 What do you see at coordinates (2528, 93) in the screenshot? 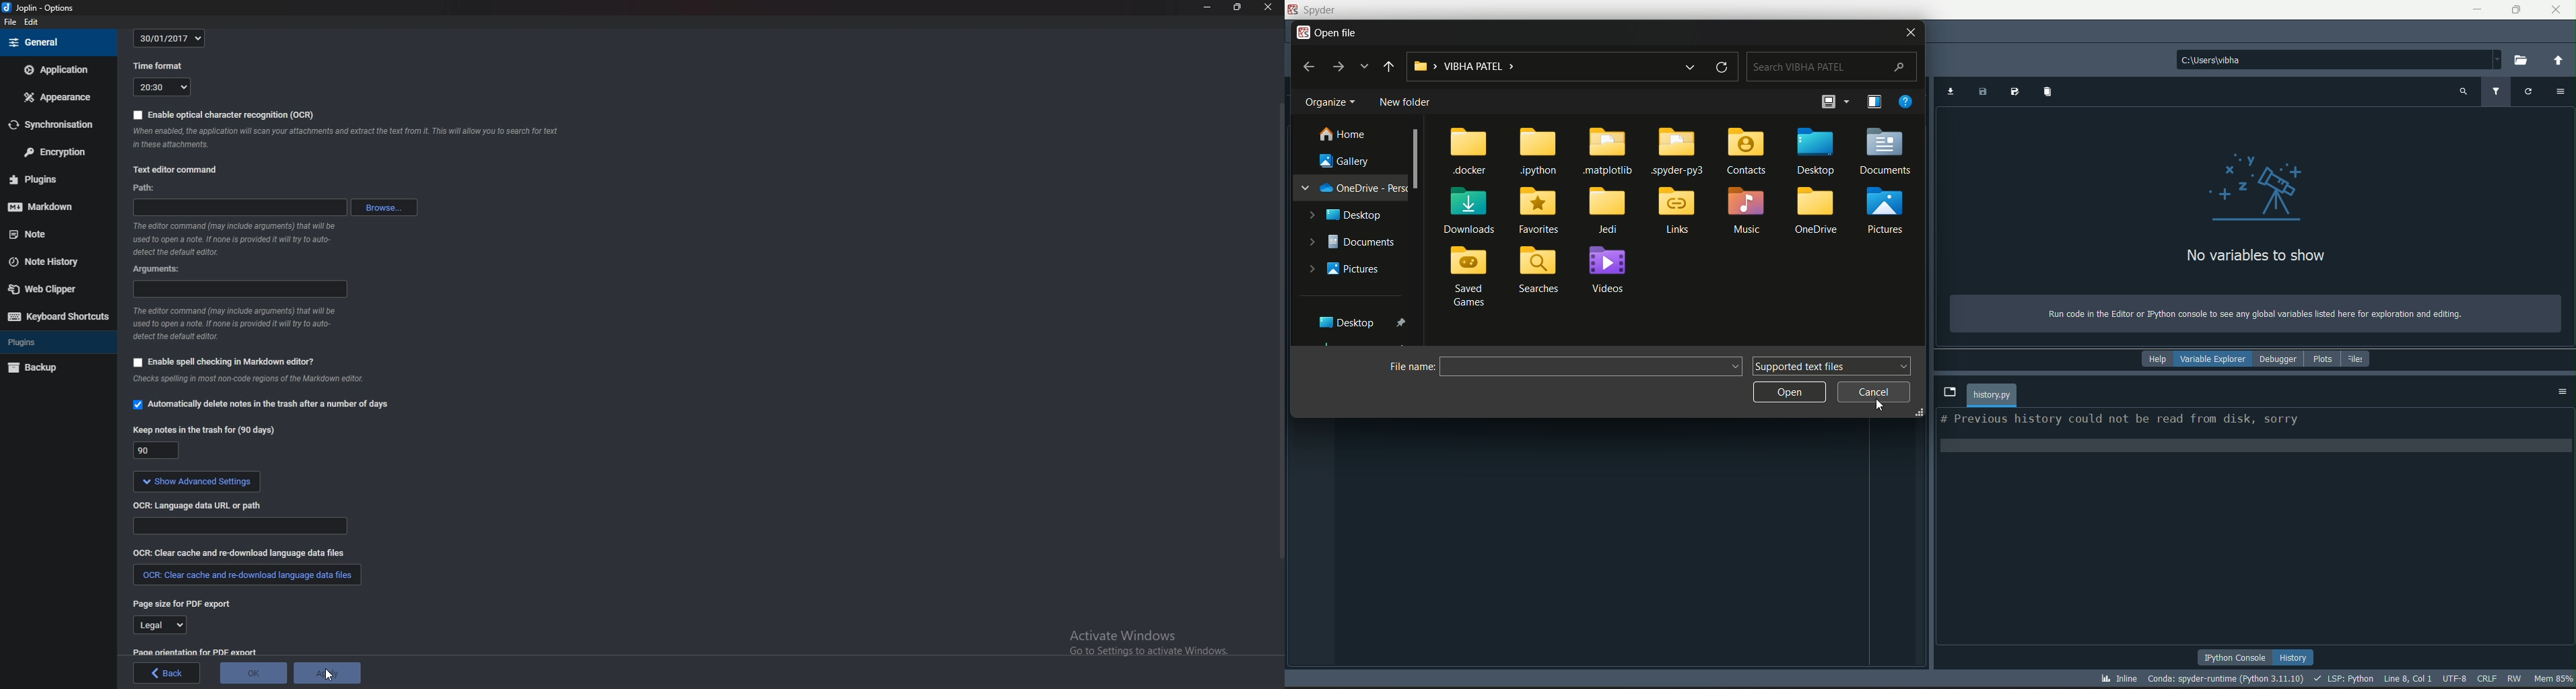
I see `refresh variable` at bounding box center [2528, 93].